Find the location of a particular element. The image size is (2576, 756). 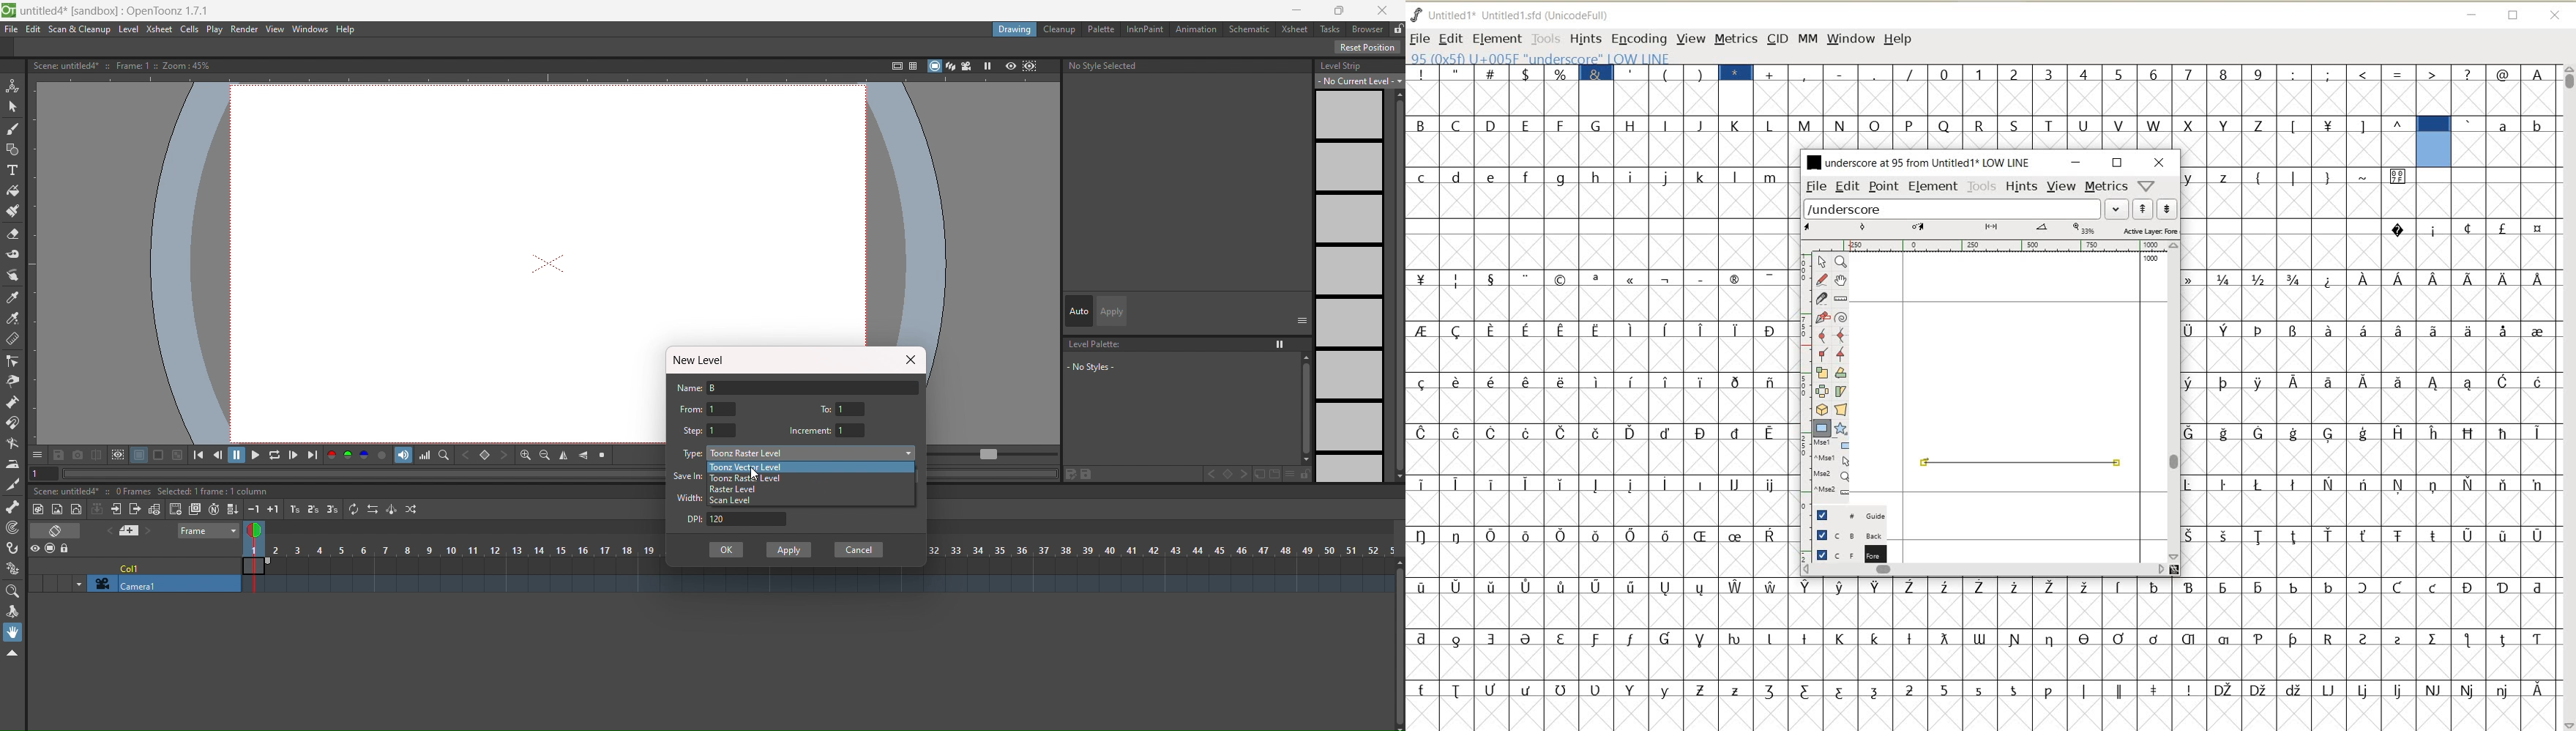

scroll by hand is located at coordinates (1842, 280).